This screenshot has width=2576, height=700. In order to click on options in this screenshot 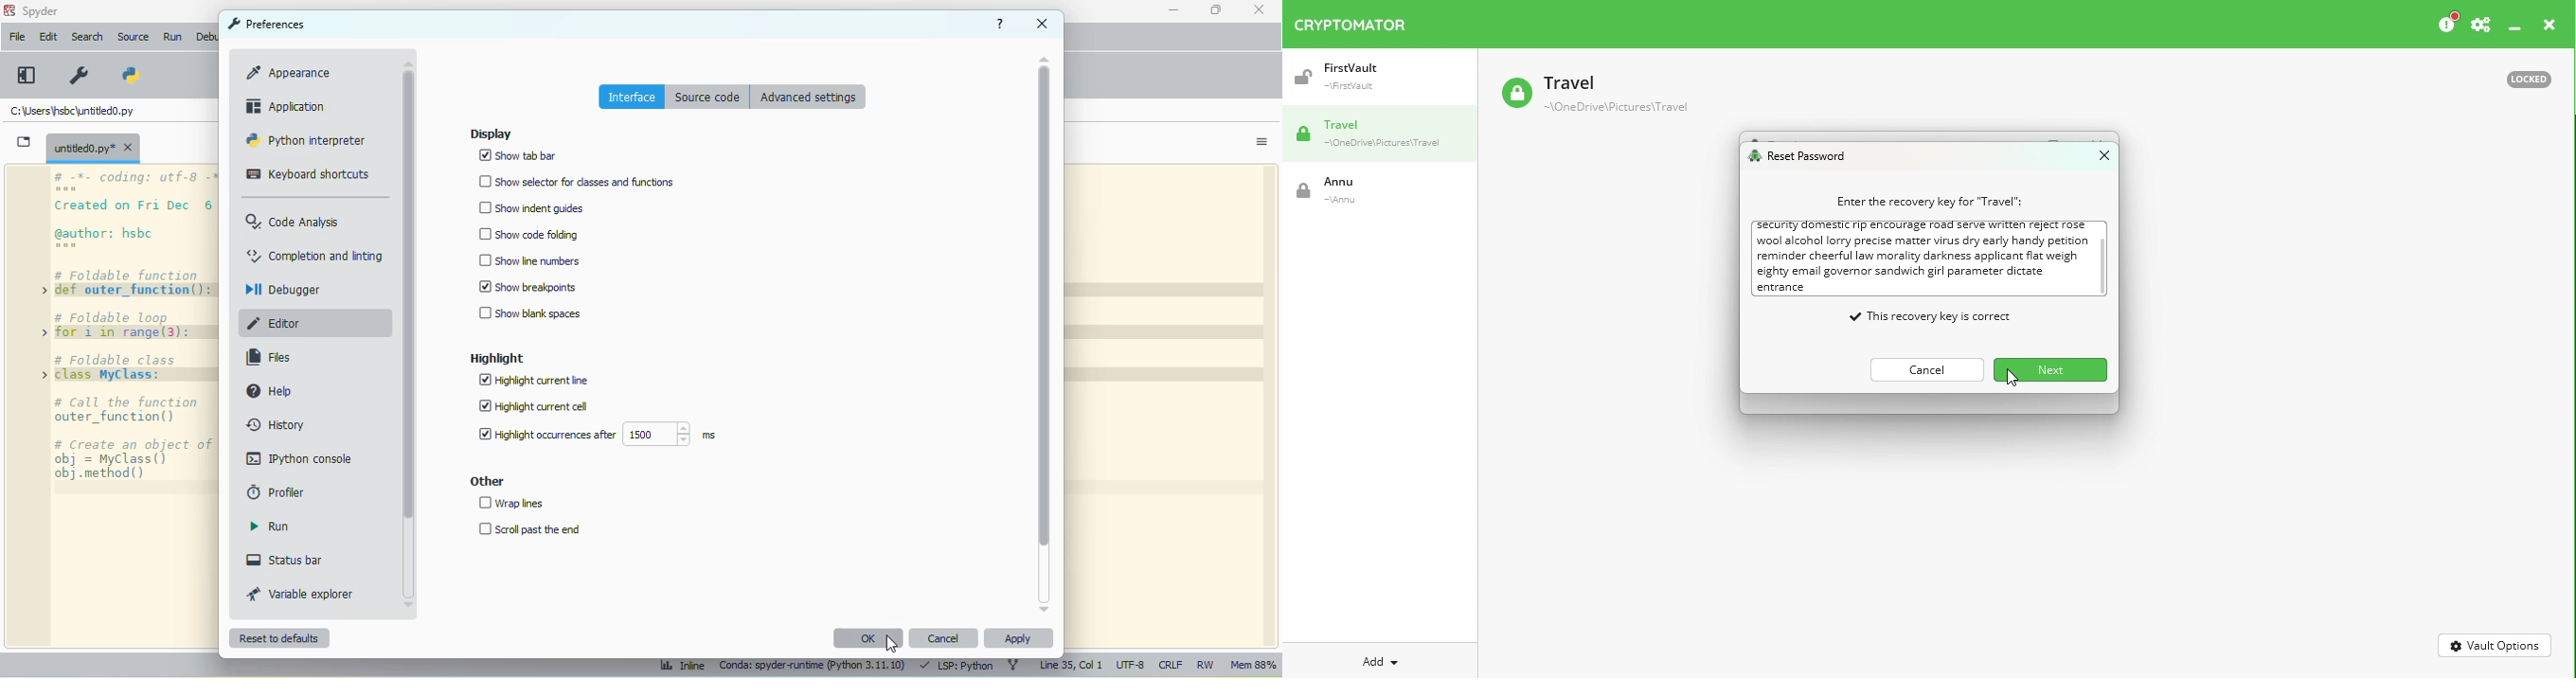, I will do `click(1262, 143)`.